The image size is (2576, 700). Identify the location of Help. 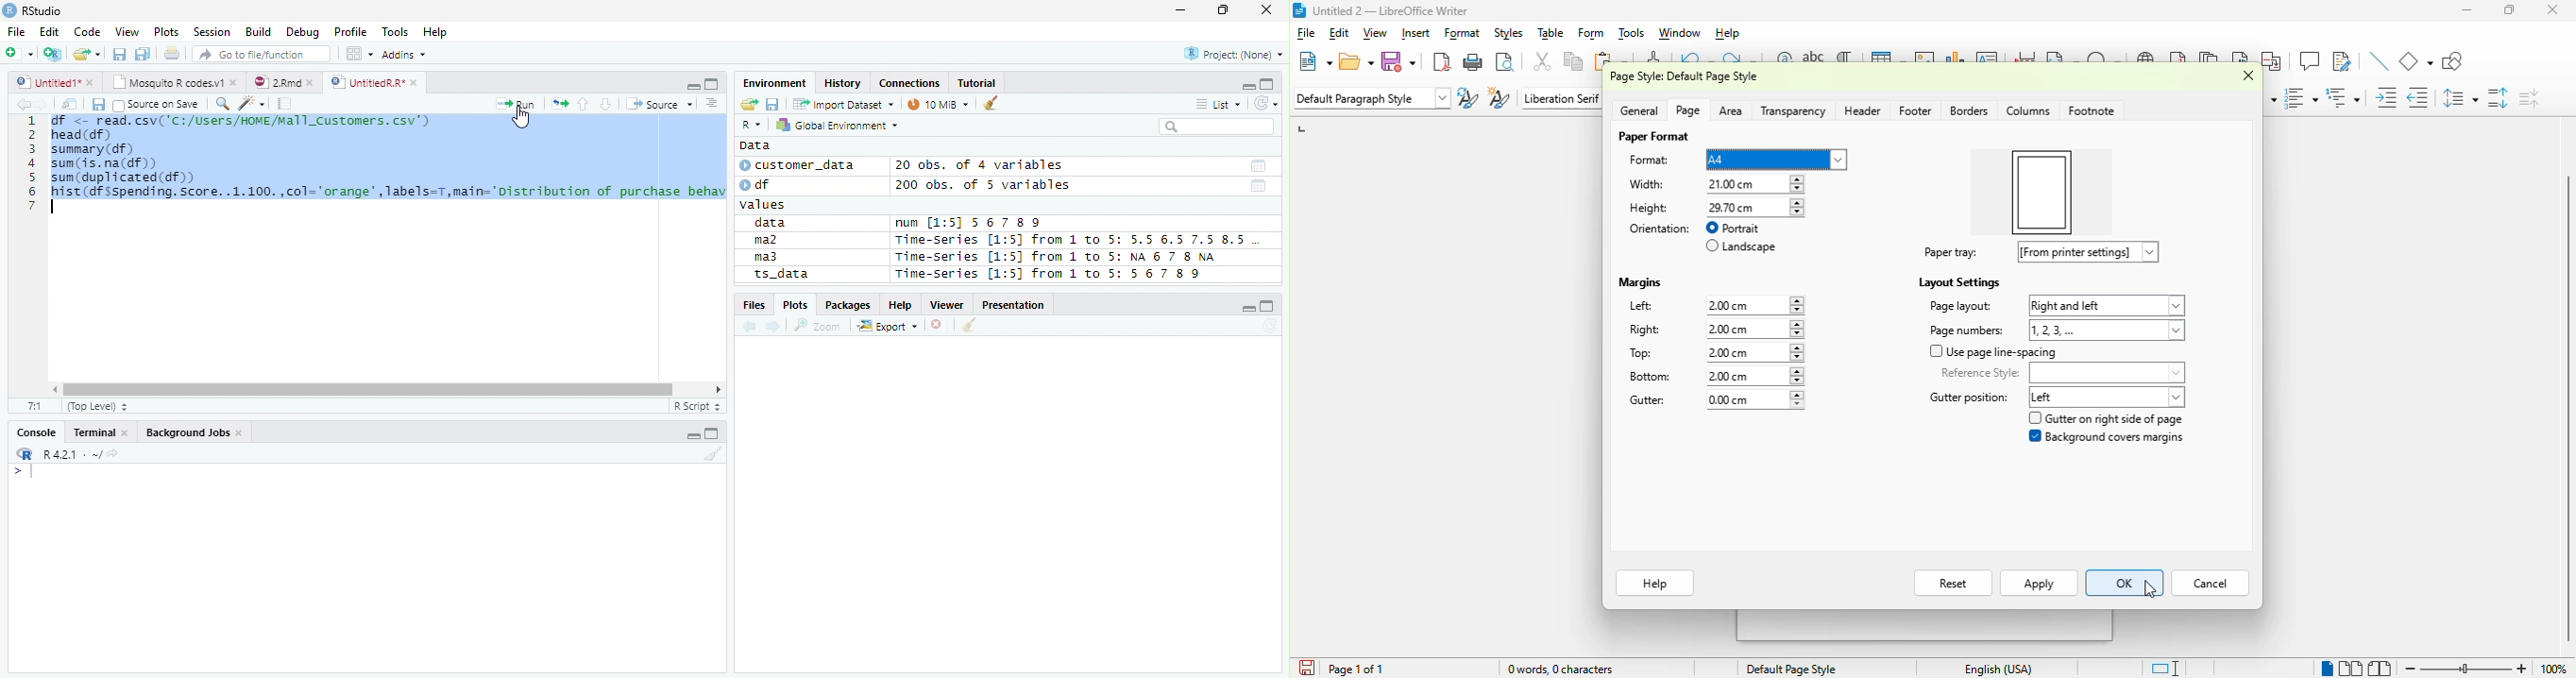
(901, 306).